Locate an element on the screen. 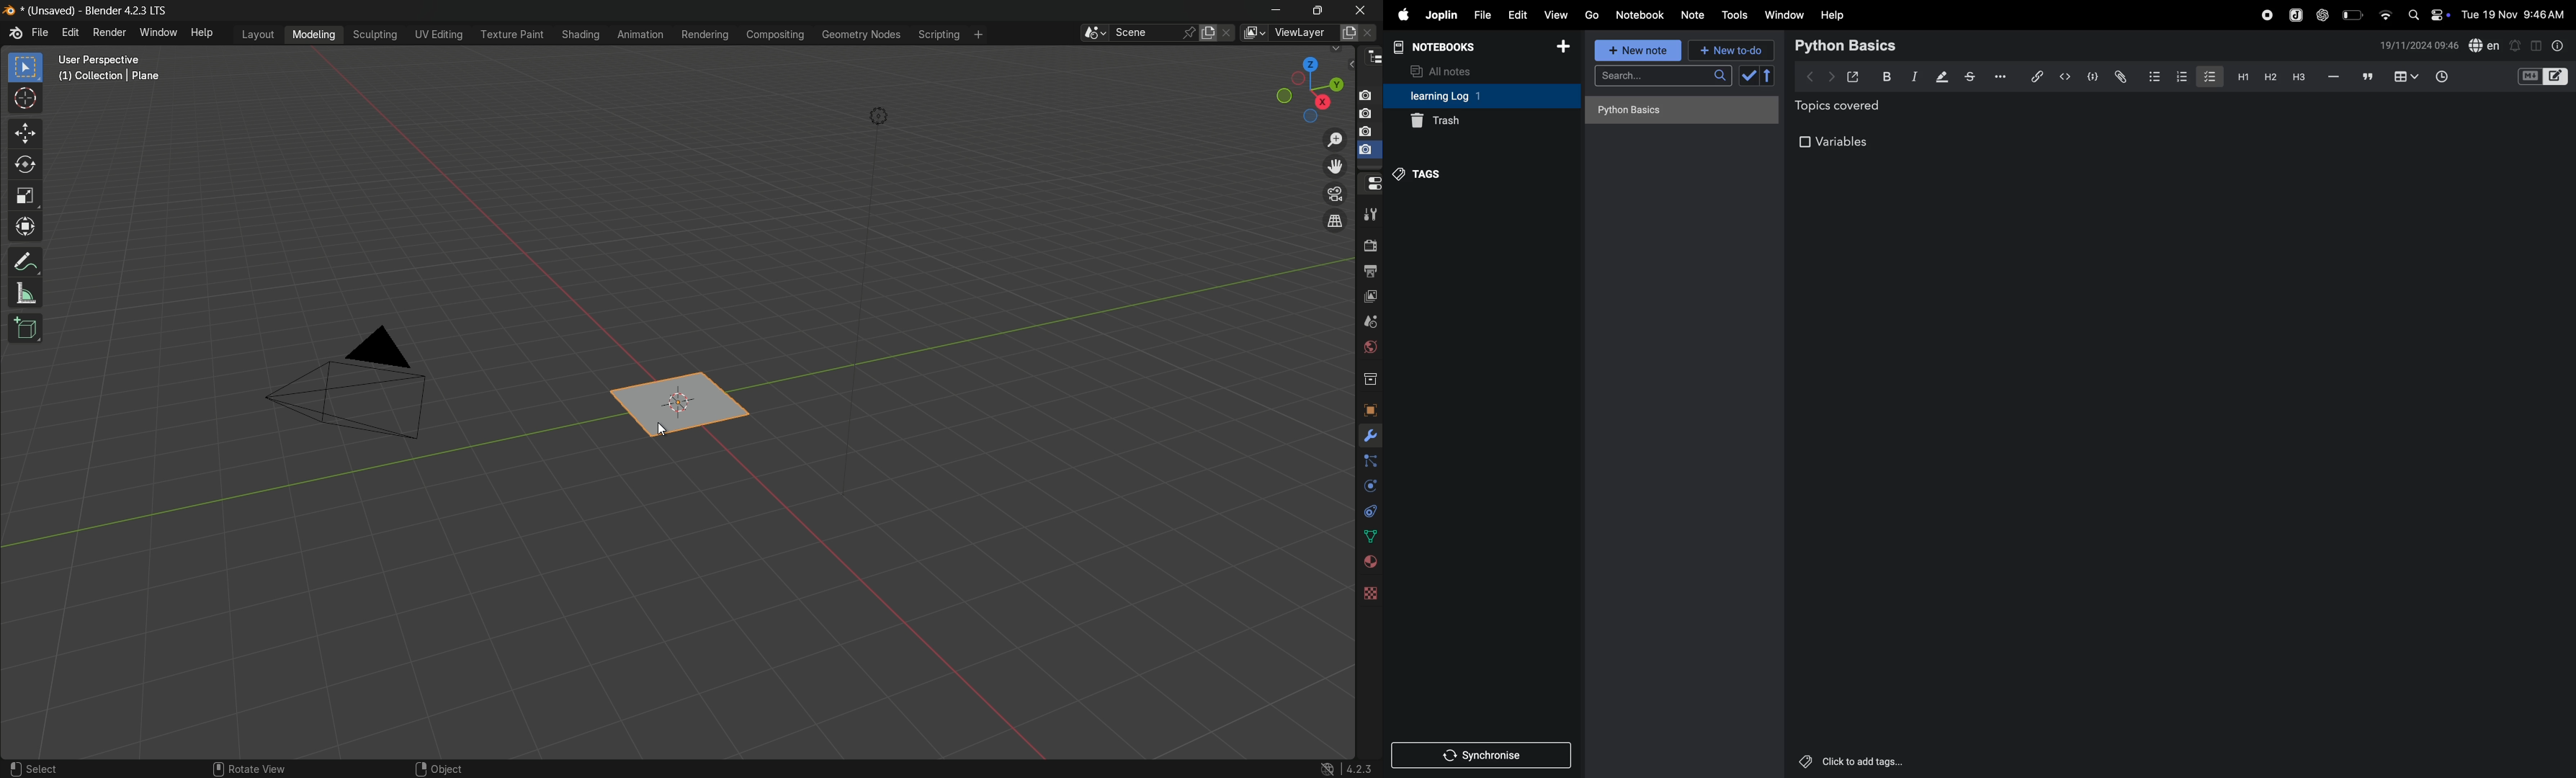  file is located at coordinates (1480, 15).